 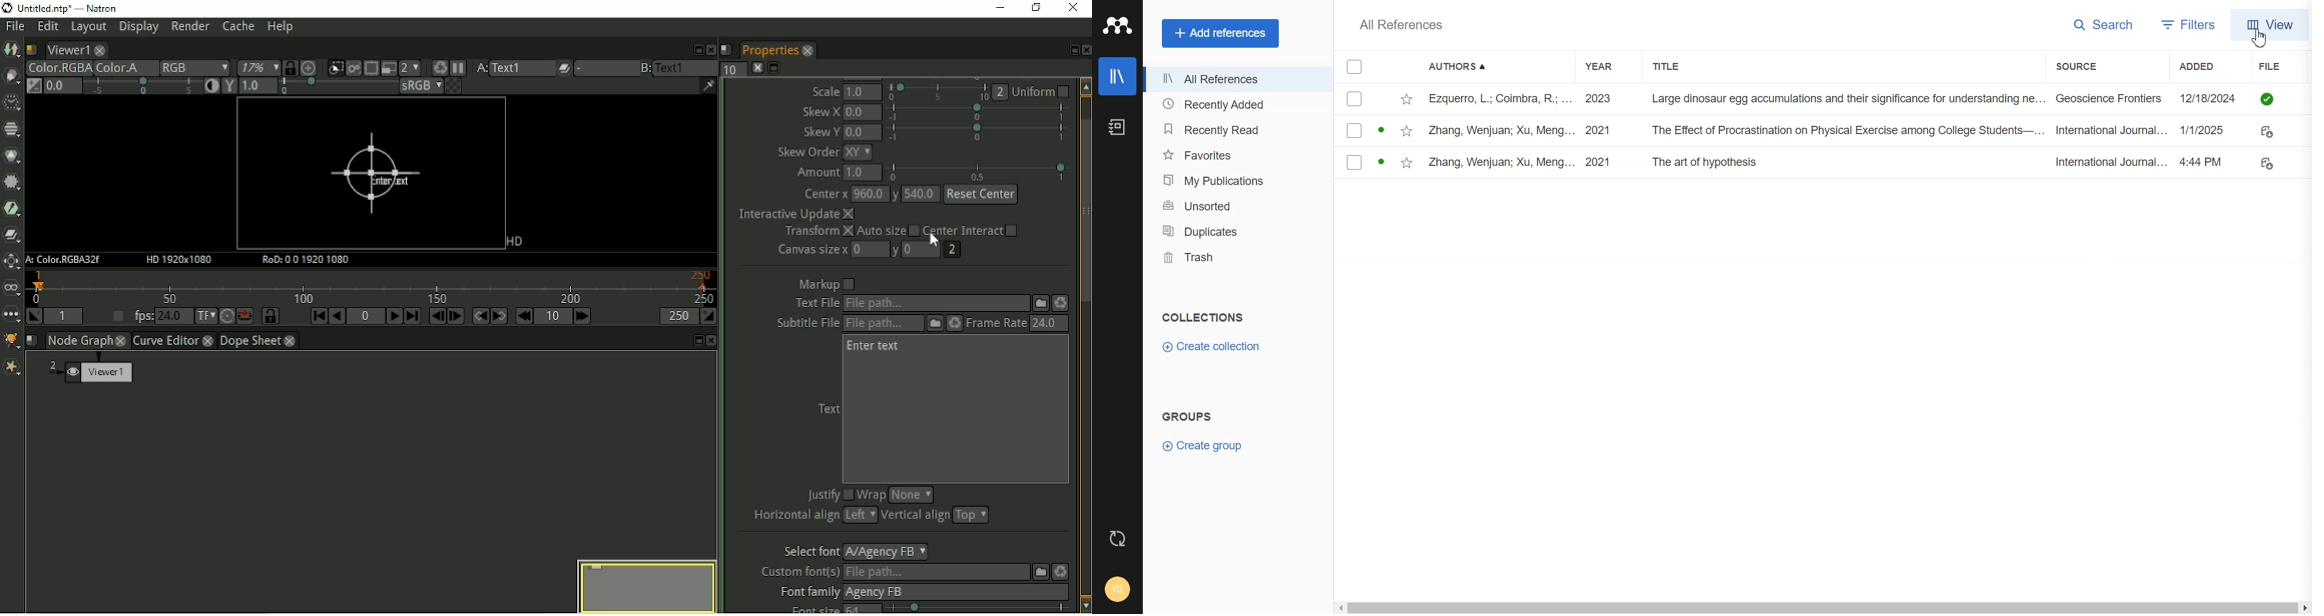 What do you see at coordinates (1821, 604) in the screenshot?
I see `Horizontal scroll bar` at bounding box center [1821, 604].